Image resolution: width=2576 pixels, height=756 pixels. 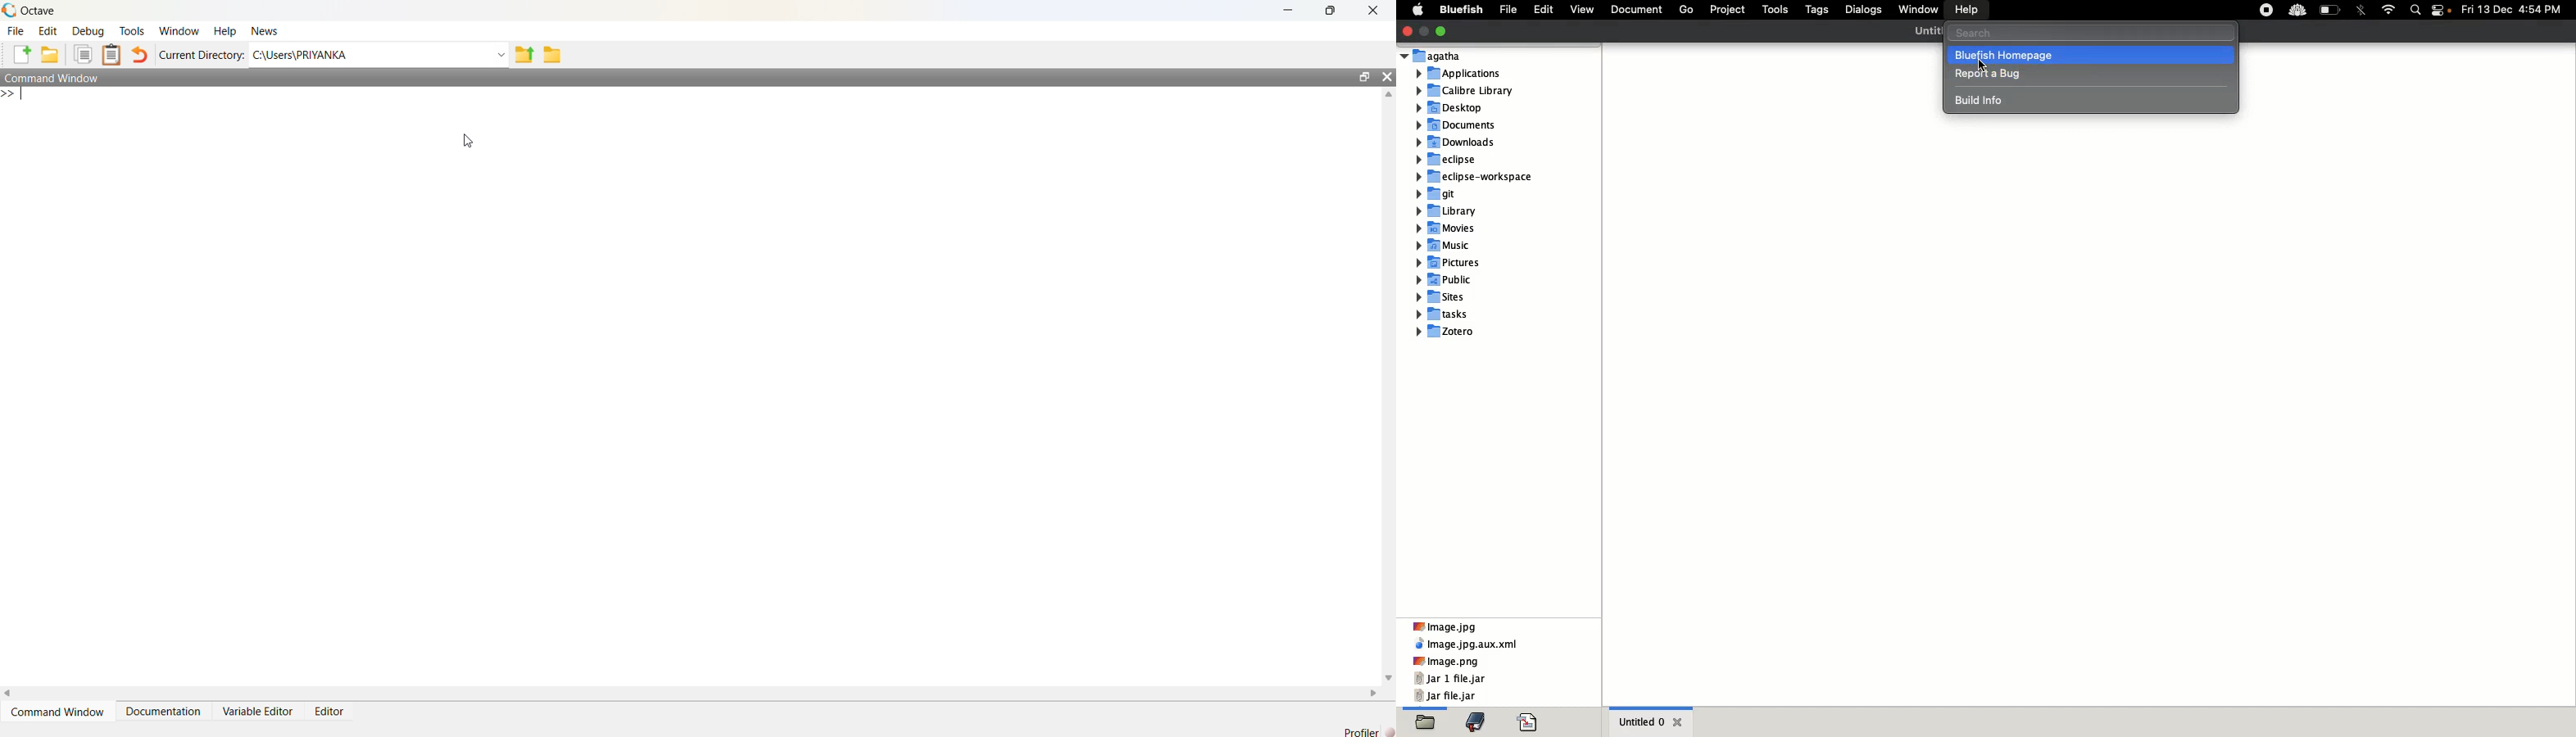 What do you see at coordinates (2416, 9) in the screenshot?
I see `Search` at bounding box center [2416, 9].